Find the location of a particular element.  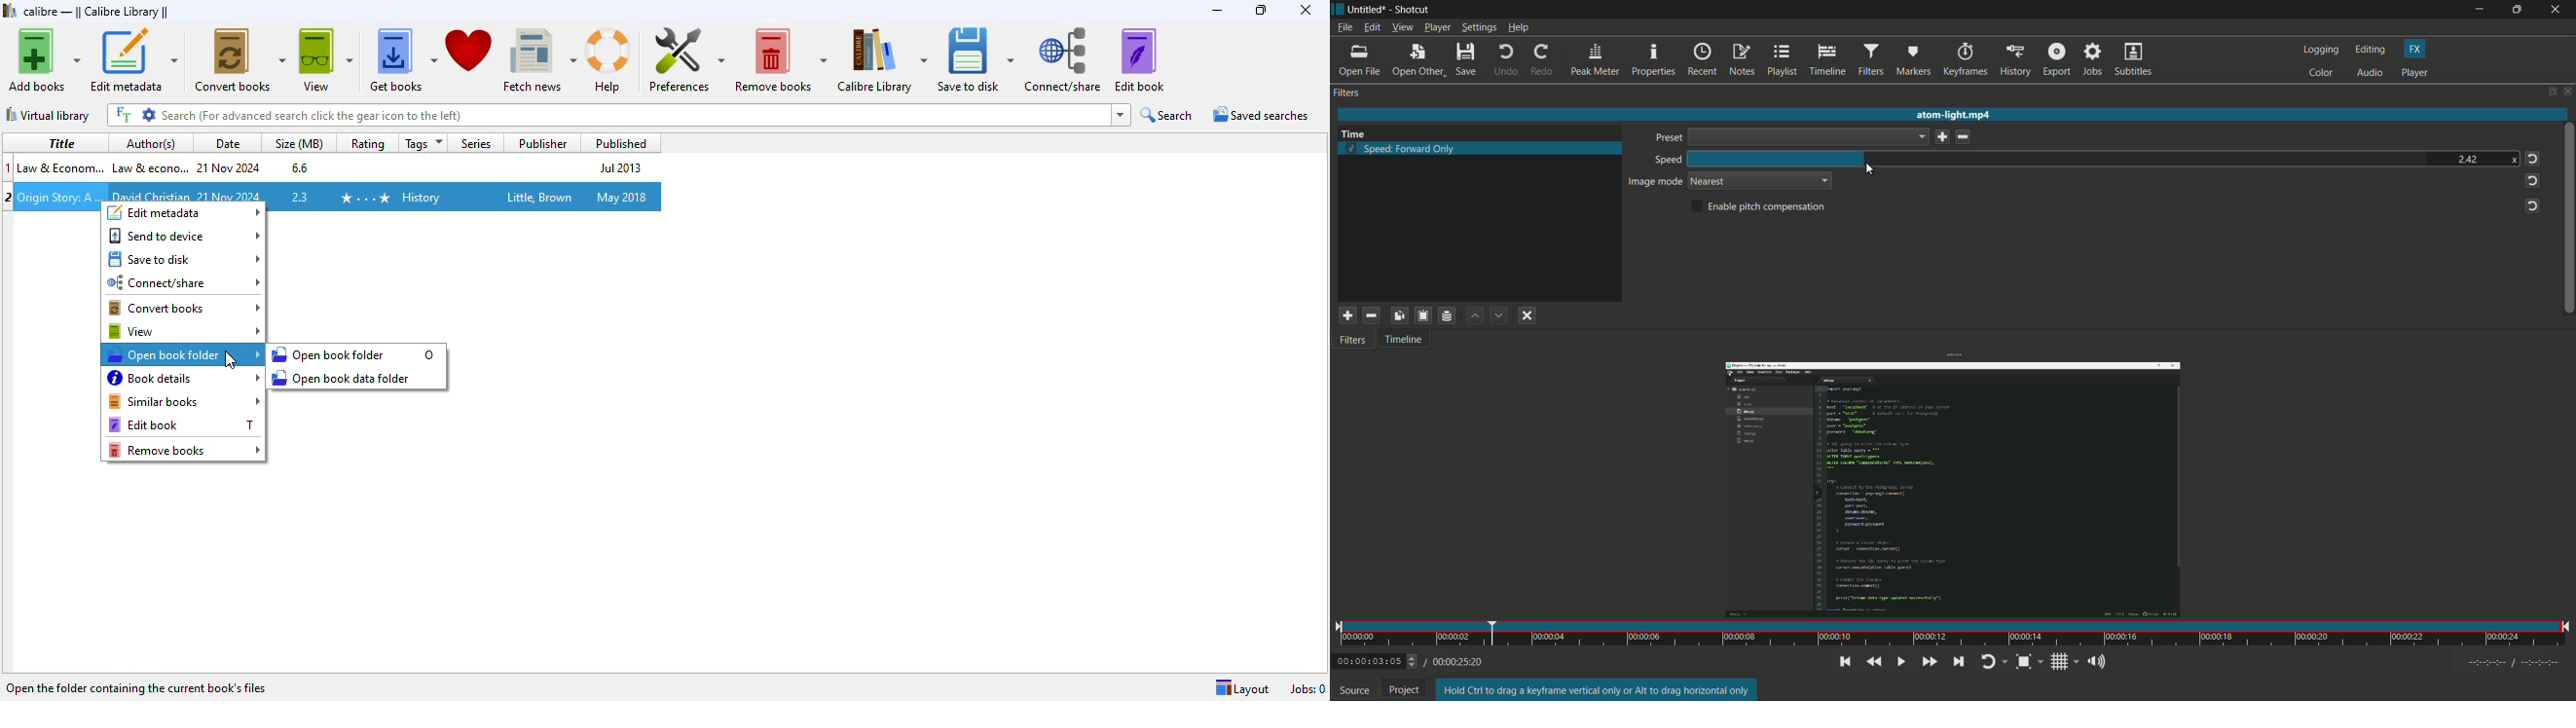

convert books is located at coordinates (240, 59).